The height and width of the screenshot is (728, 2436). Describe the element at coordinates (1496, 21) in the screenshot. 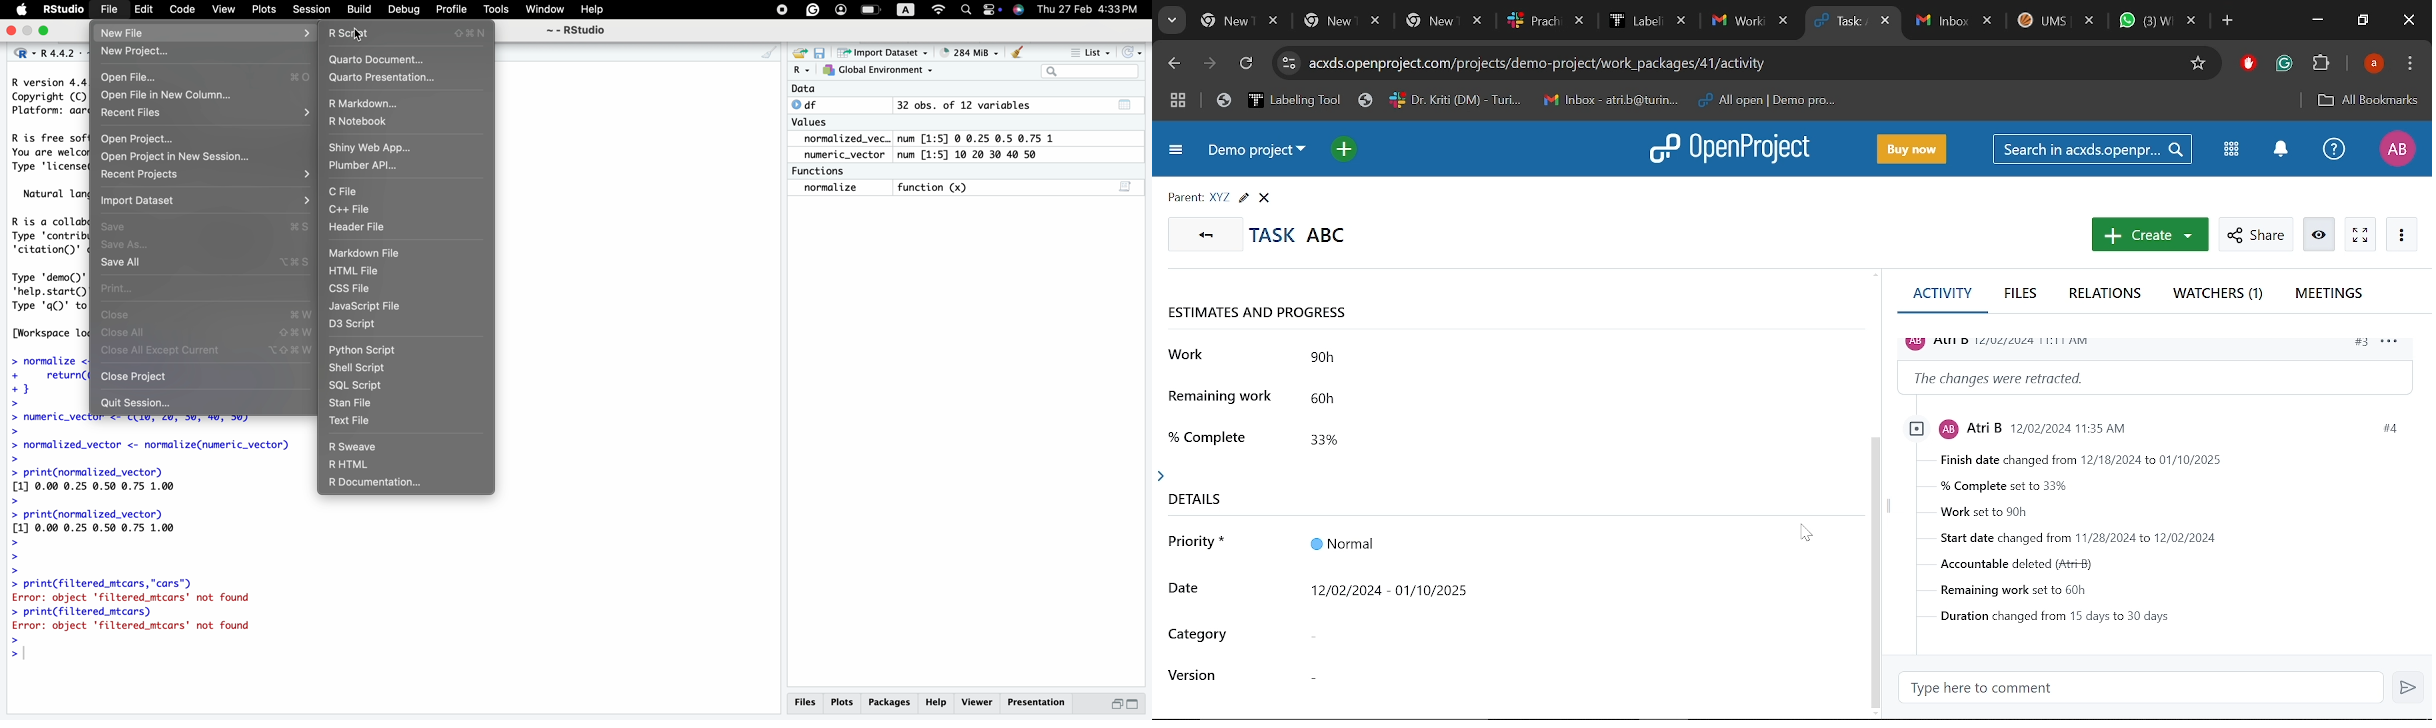

I see `Other tabs` at that location.